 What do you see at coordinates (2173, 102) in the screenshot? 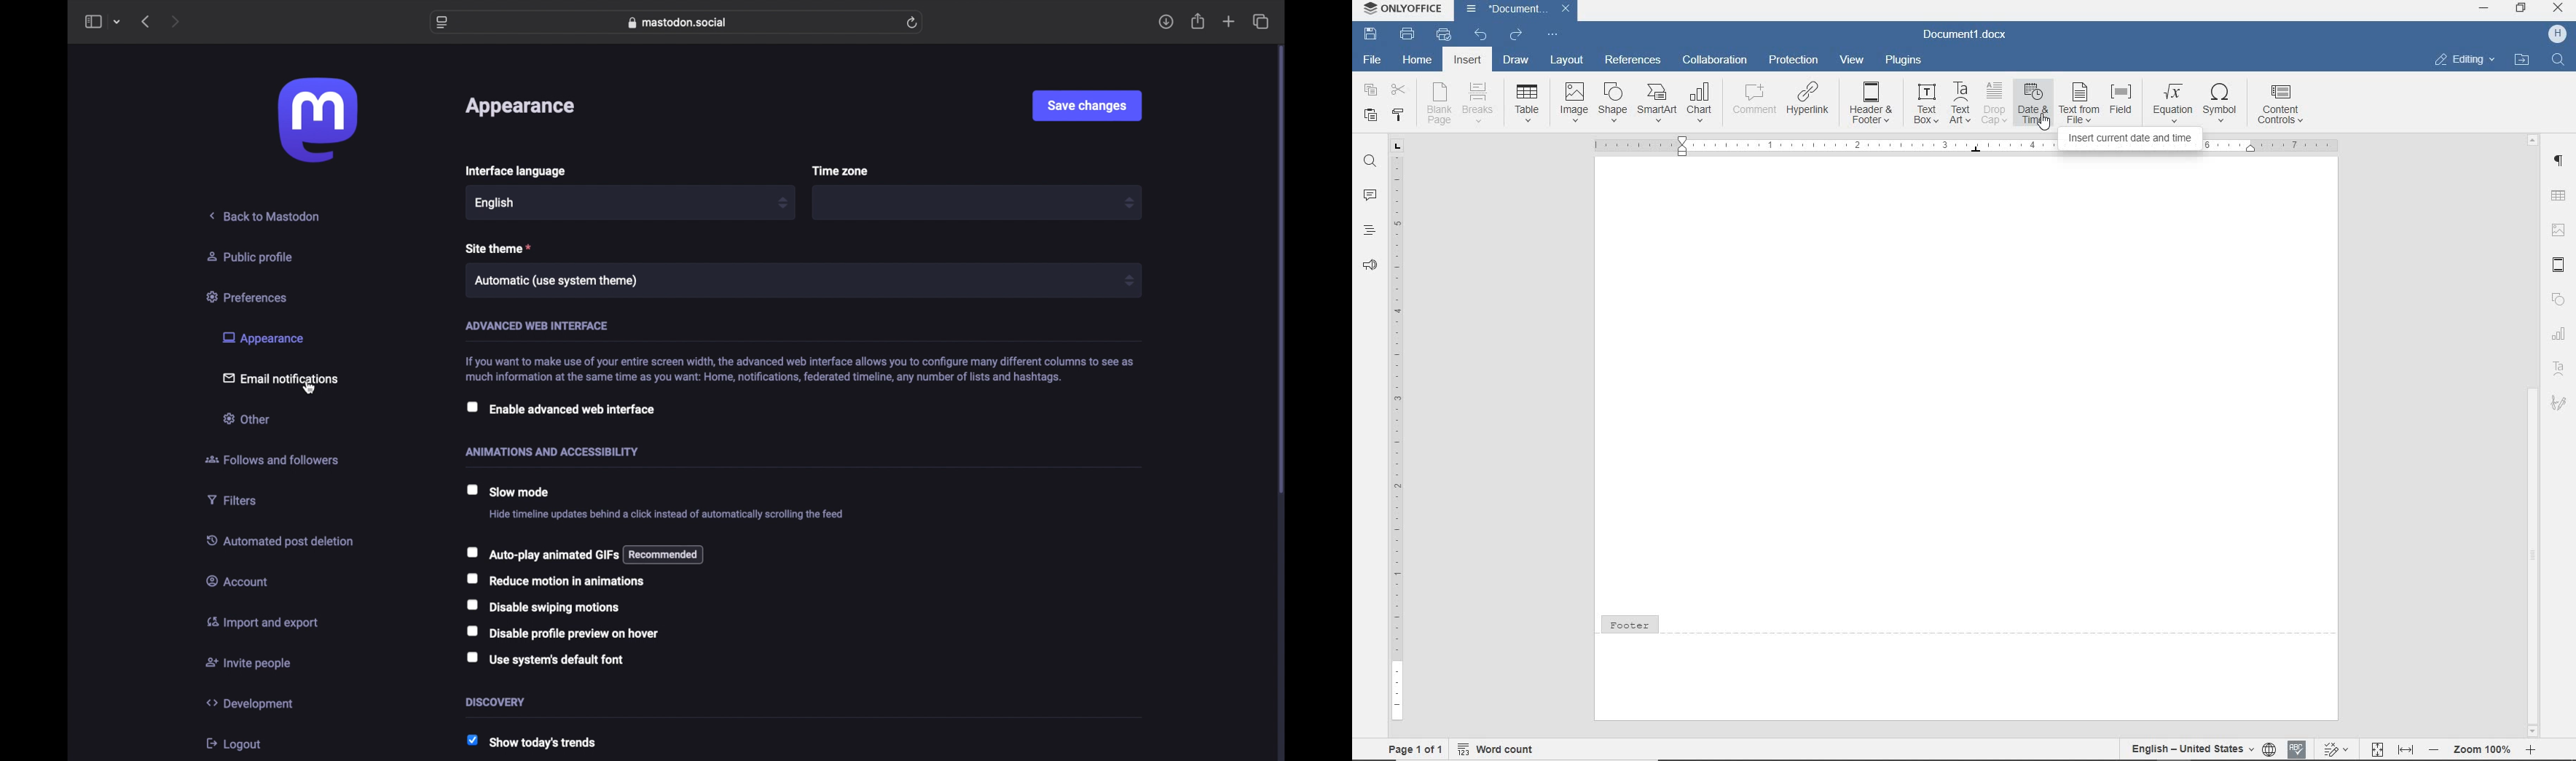
I see `equation` at bounding box center [2173, 102].